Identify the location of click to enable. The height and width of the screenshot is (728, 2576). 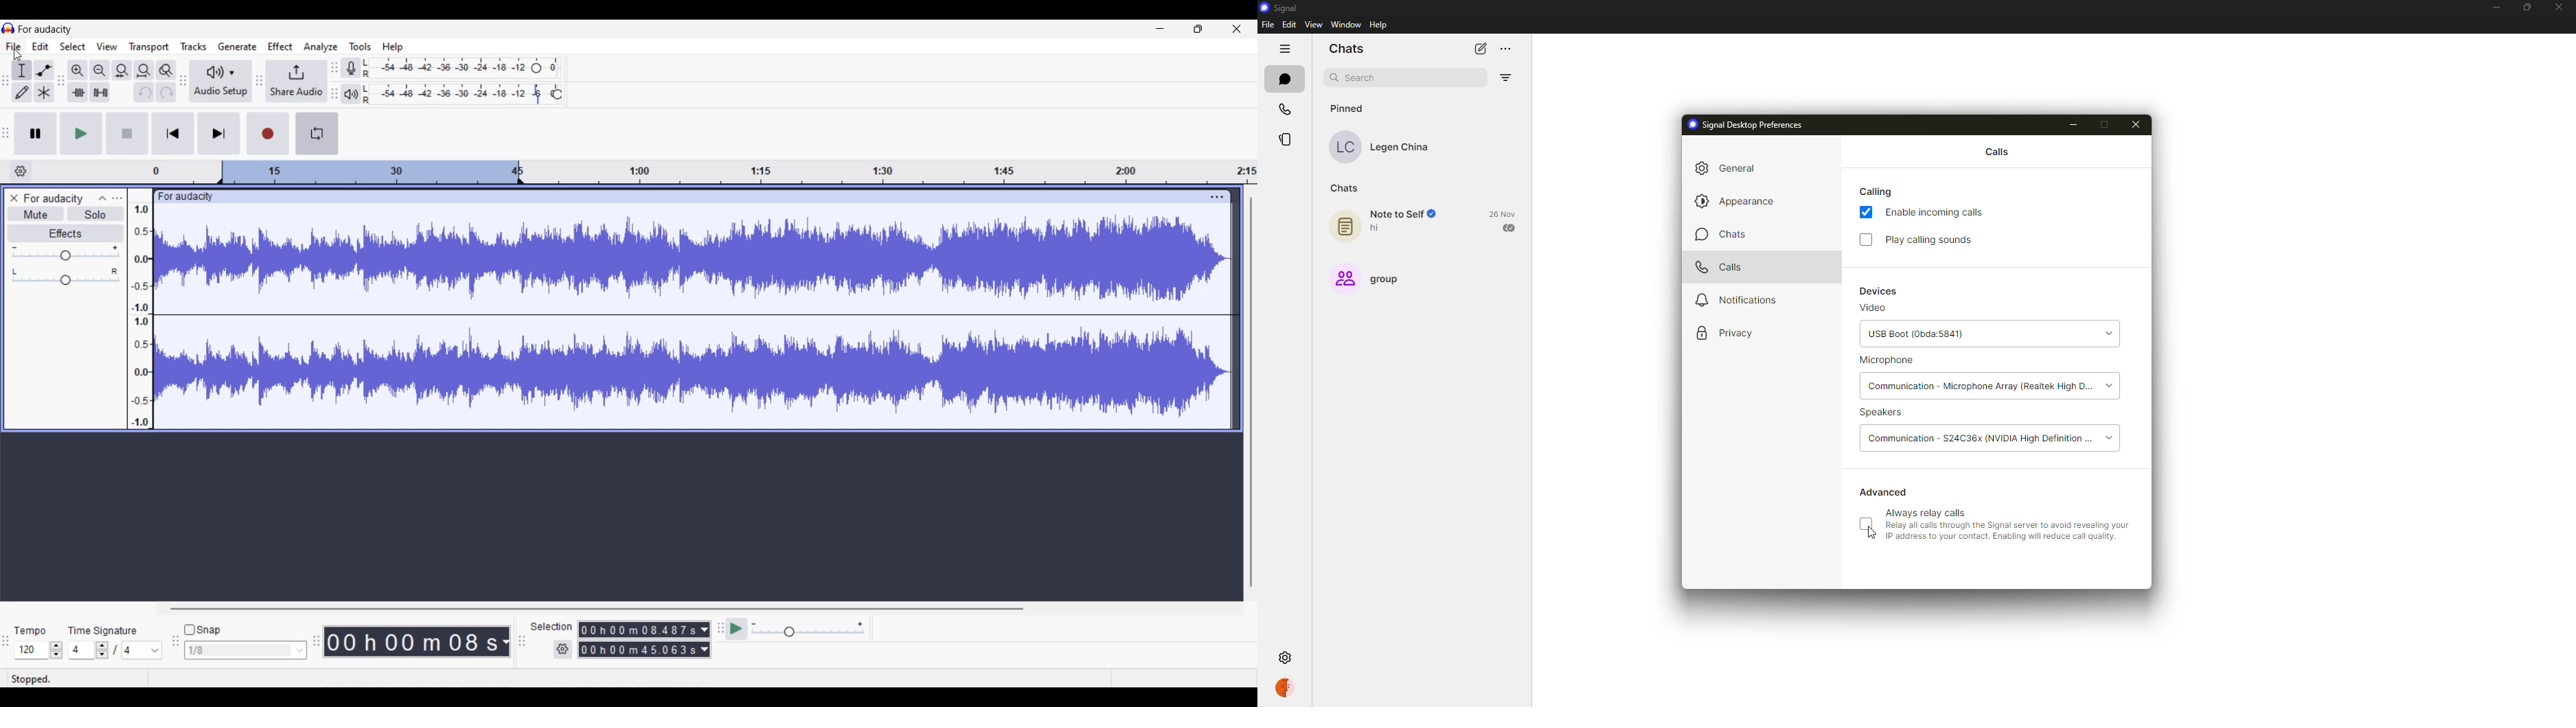
(1865, 524).